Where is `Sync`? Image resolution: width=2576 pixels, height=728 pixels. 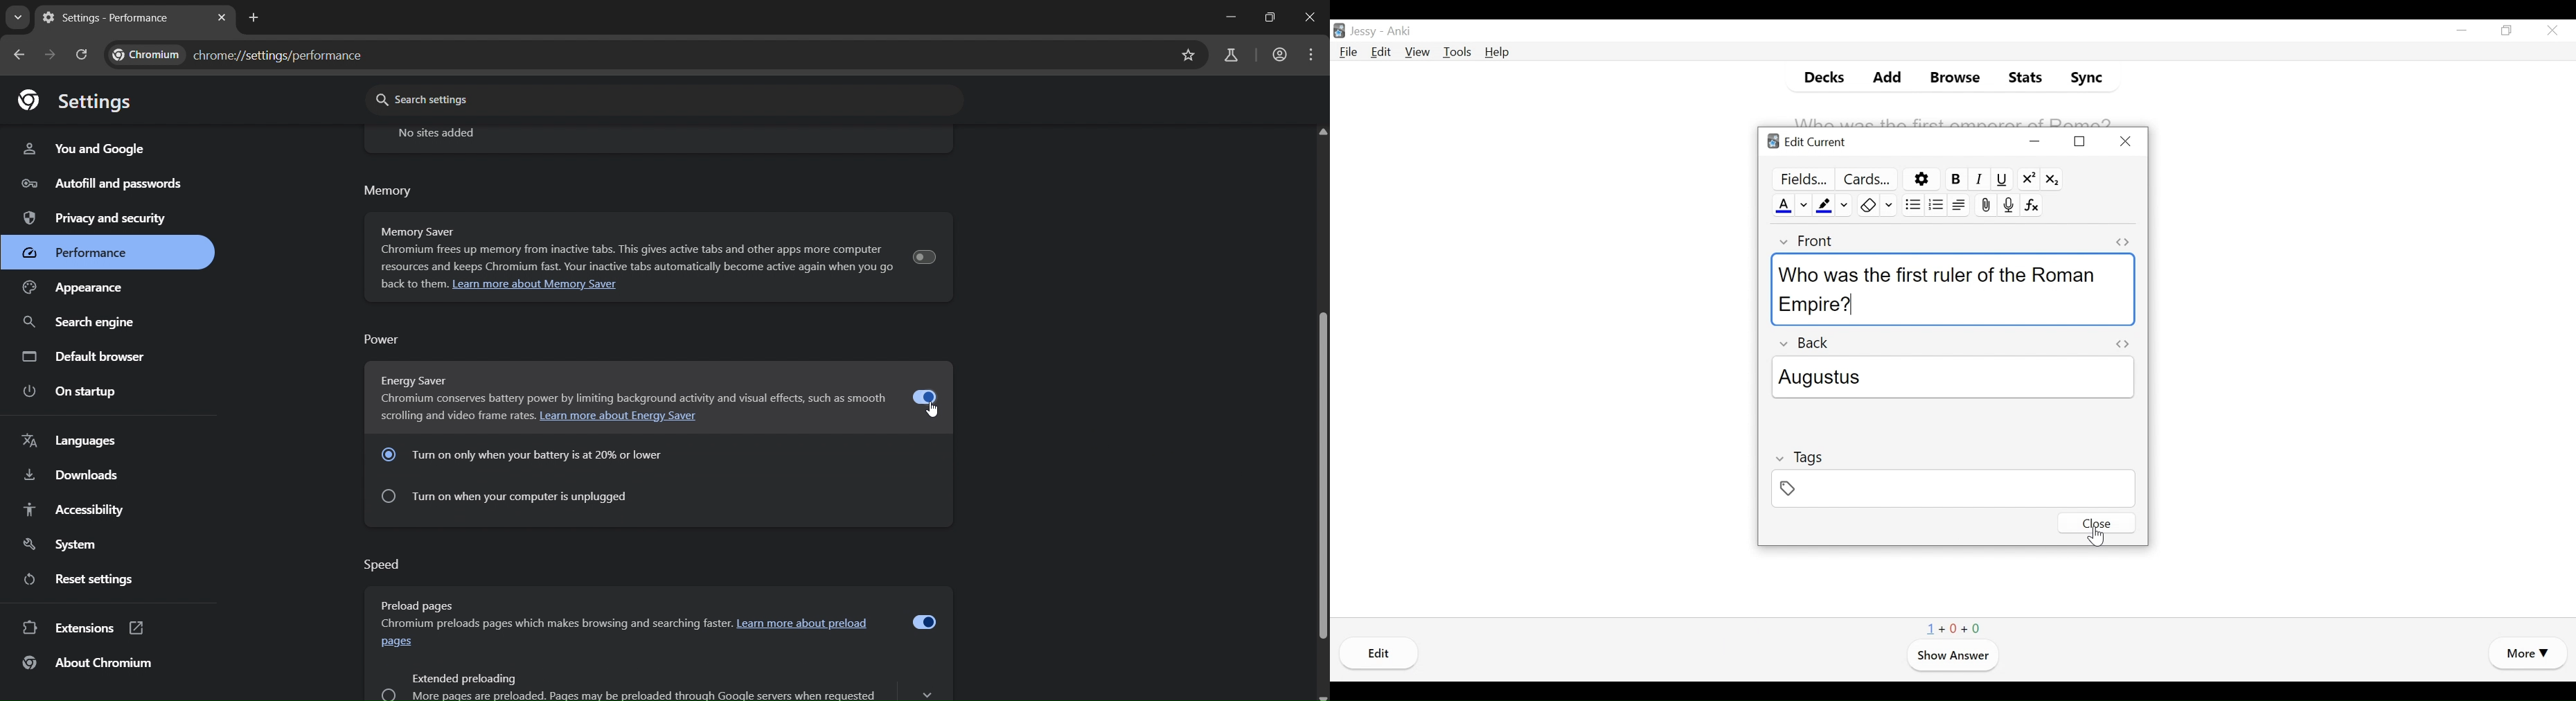 Sync is located at coordinates (2083, 77).